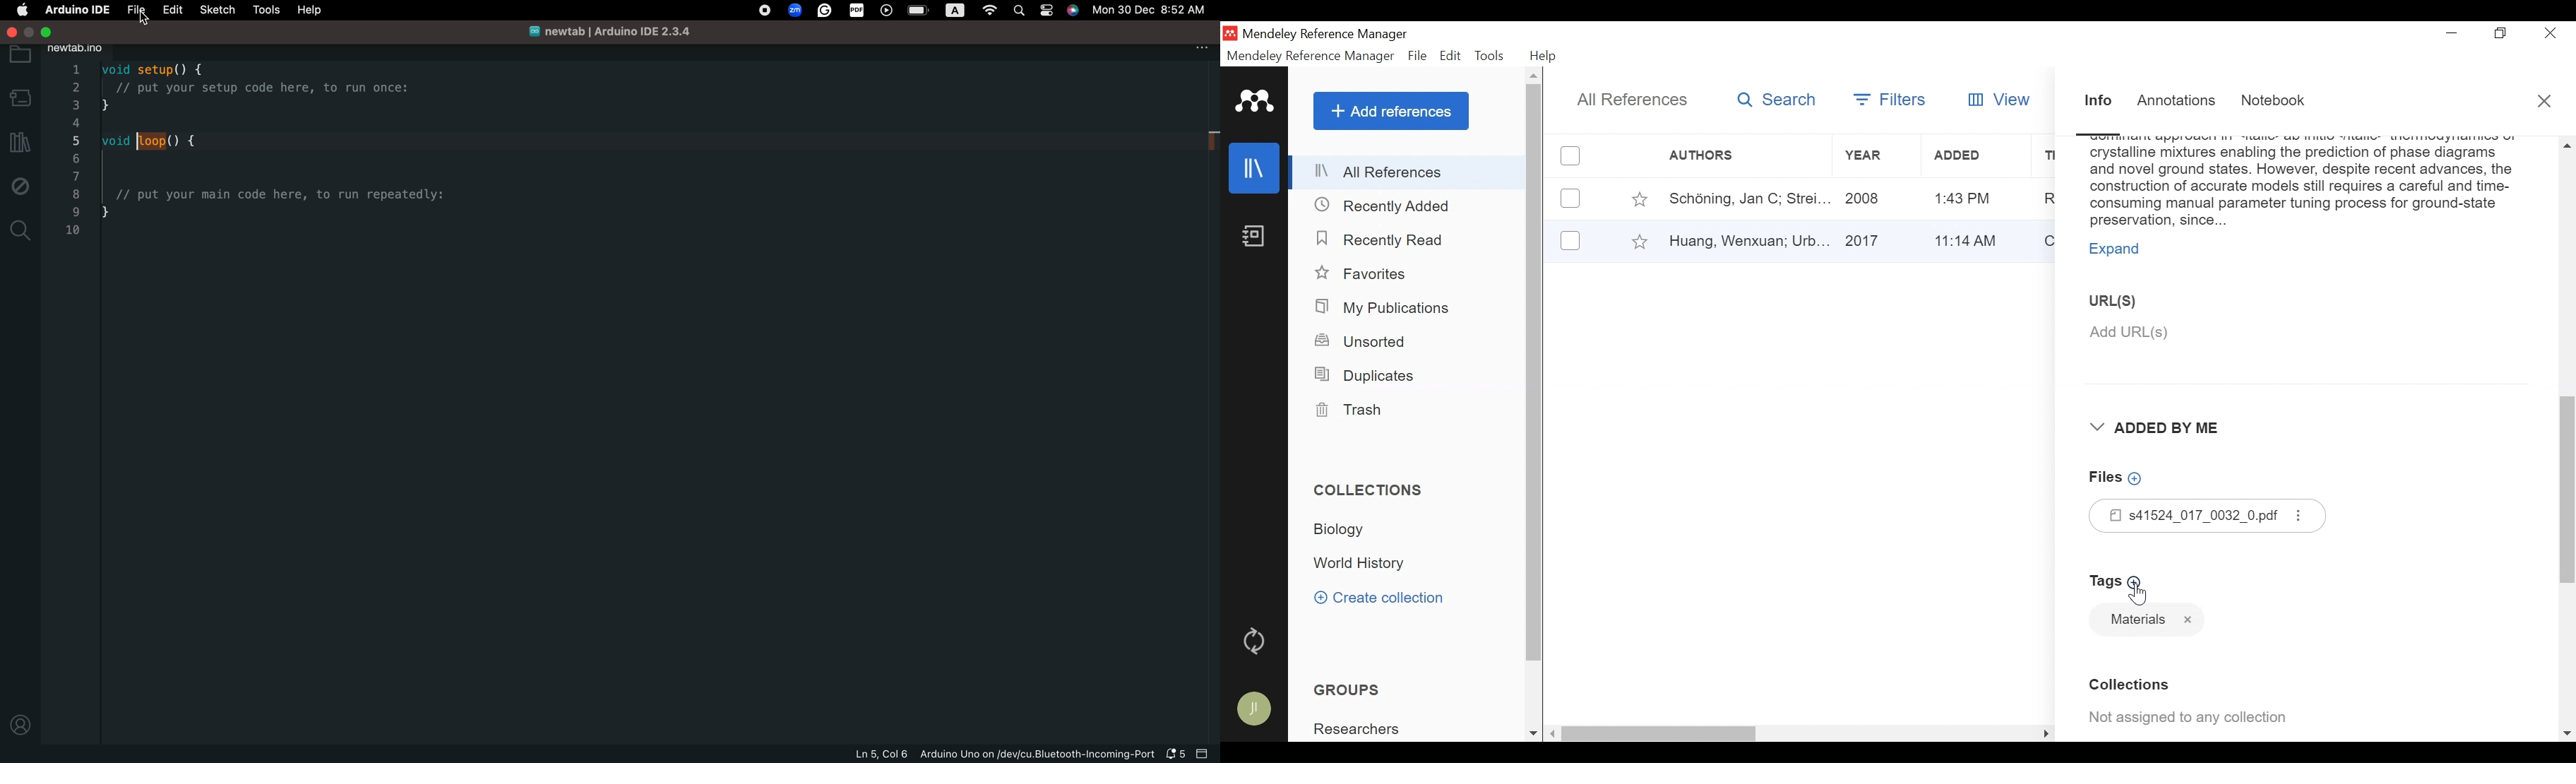 This screenshot has width=2576, height=784. Describe the element at coordinates (1388, 241) in the screenshot. I see `Recently Read` at that location.